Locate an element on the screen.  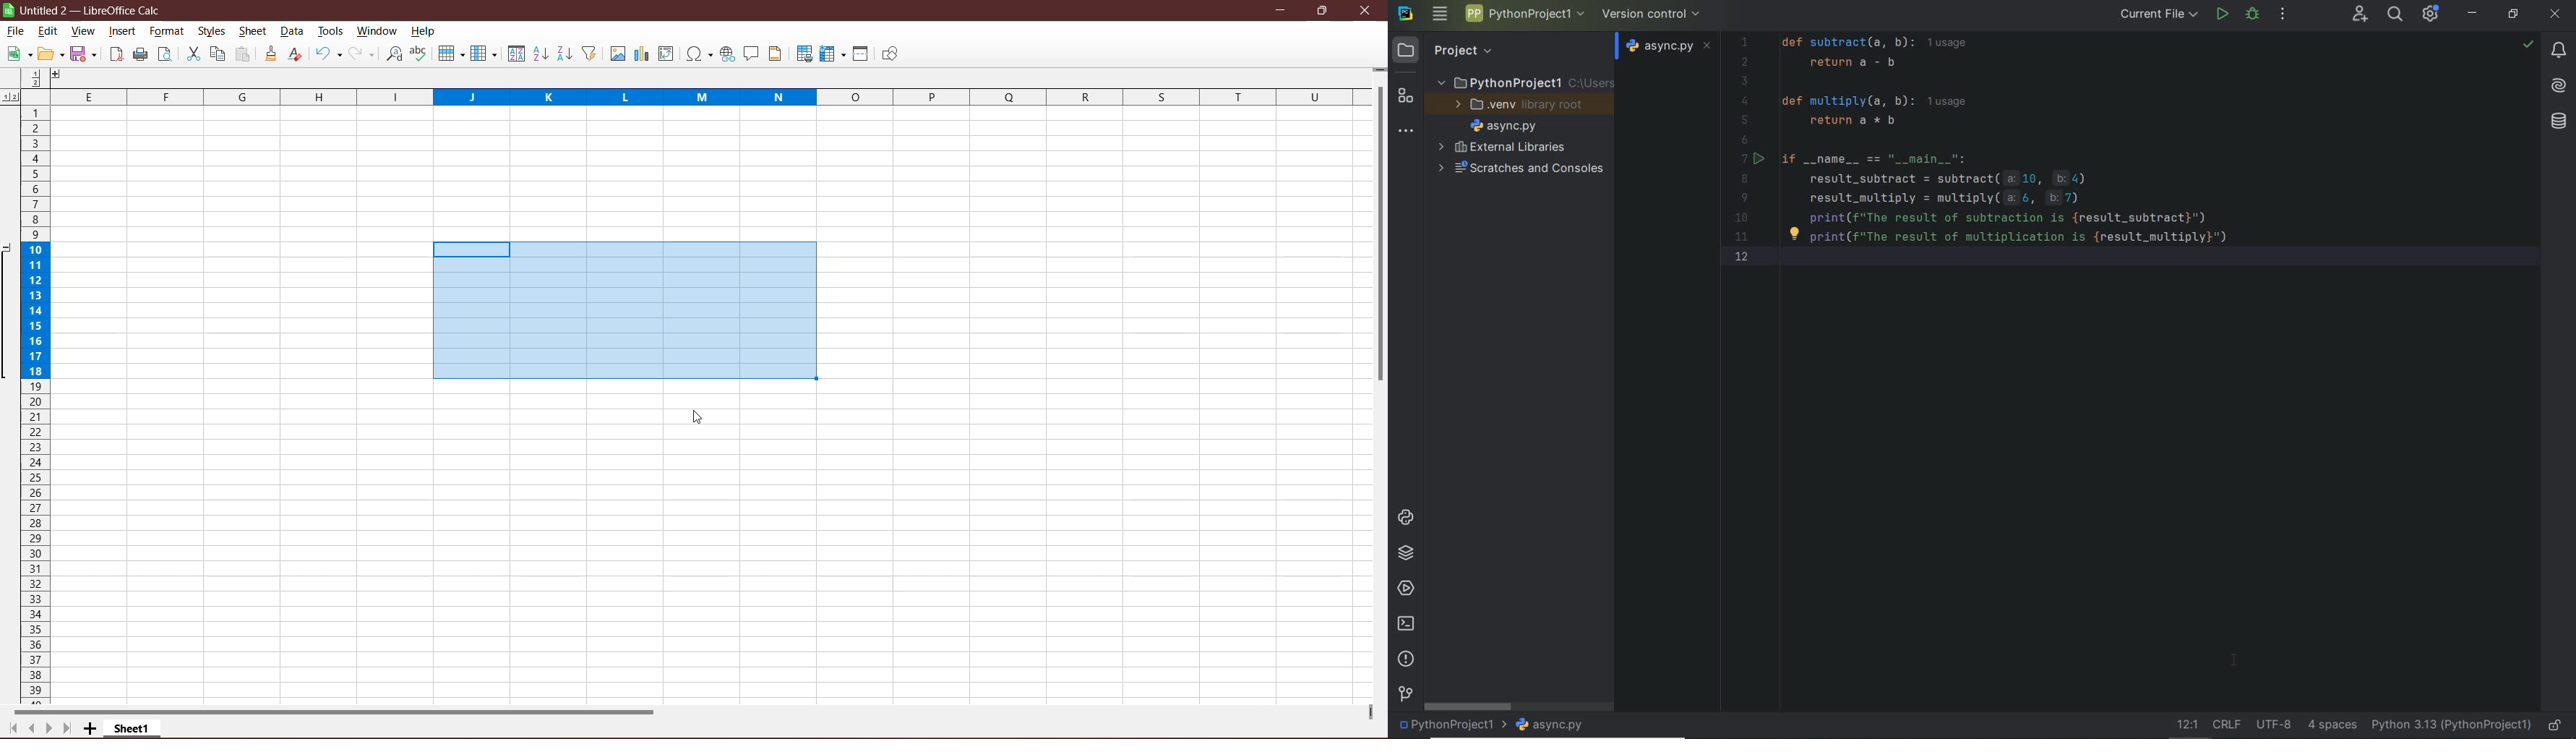
project folder is located at coordinates (1526, 85).